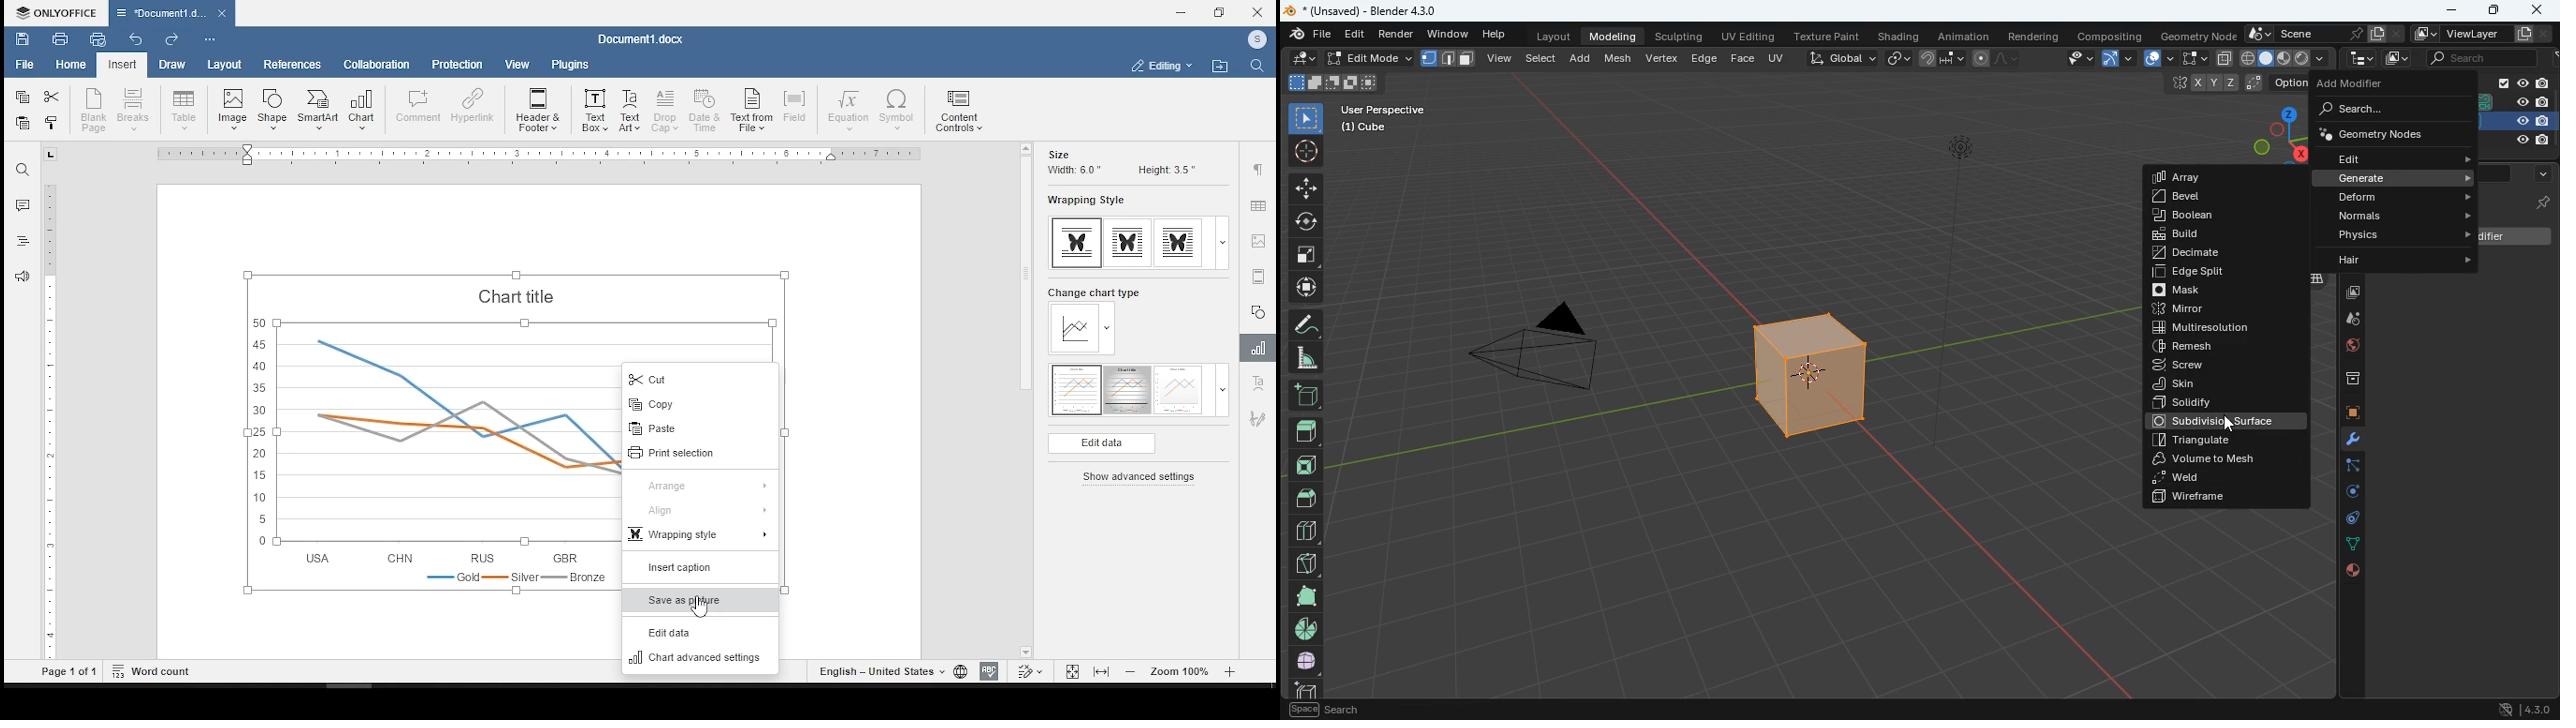 The height and width of the screenshot is (728, 2576). What do you see at coordinates (1077, 390) in the screenshot?
I see `chart style 1` at bounding box center [1077, 390].